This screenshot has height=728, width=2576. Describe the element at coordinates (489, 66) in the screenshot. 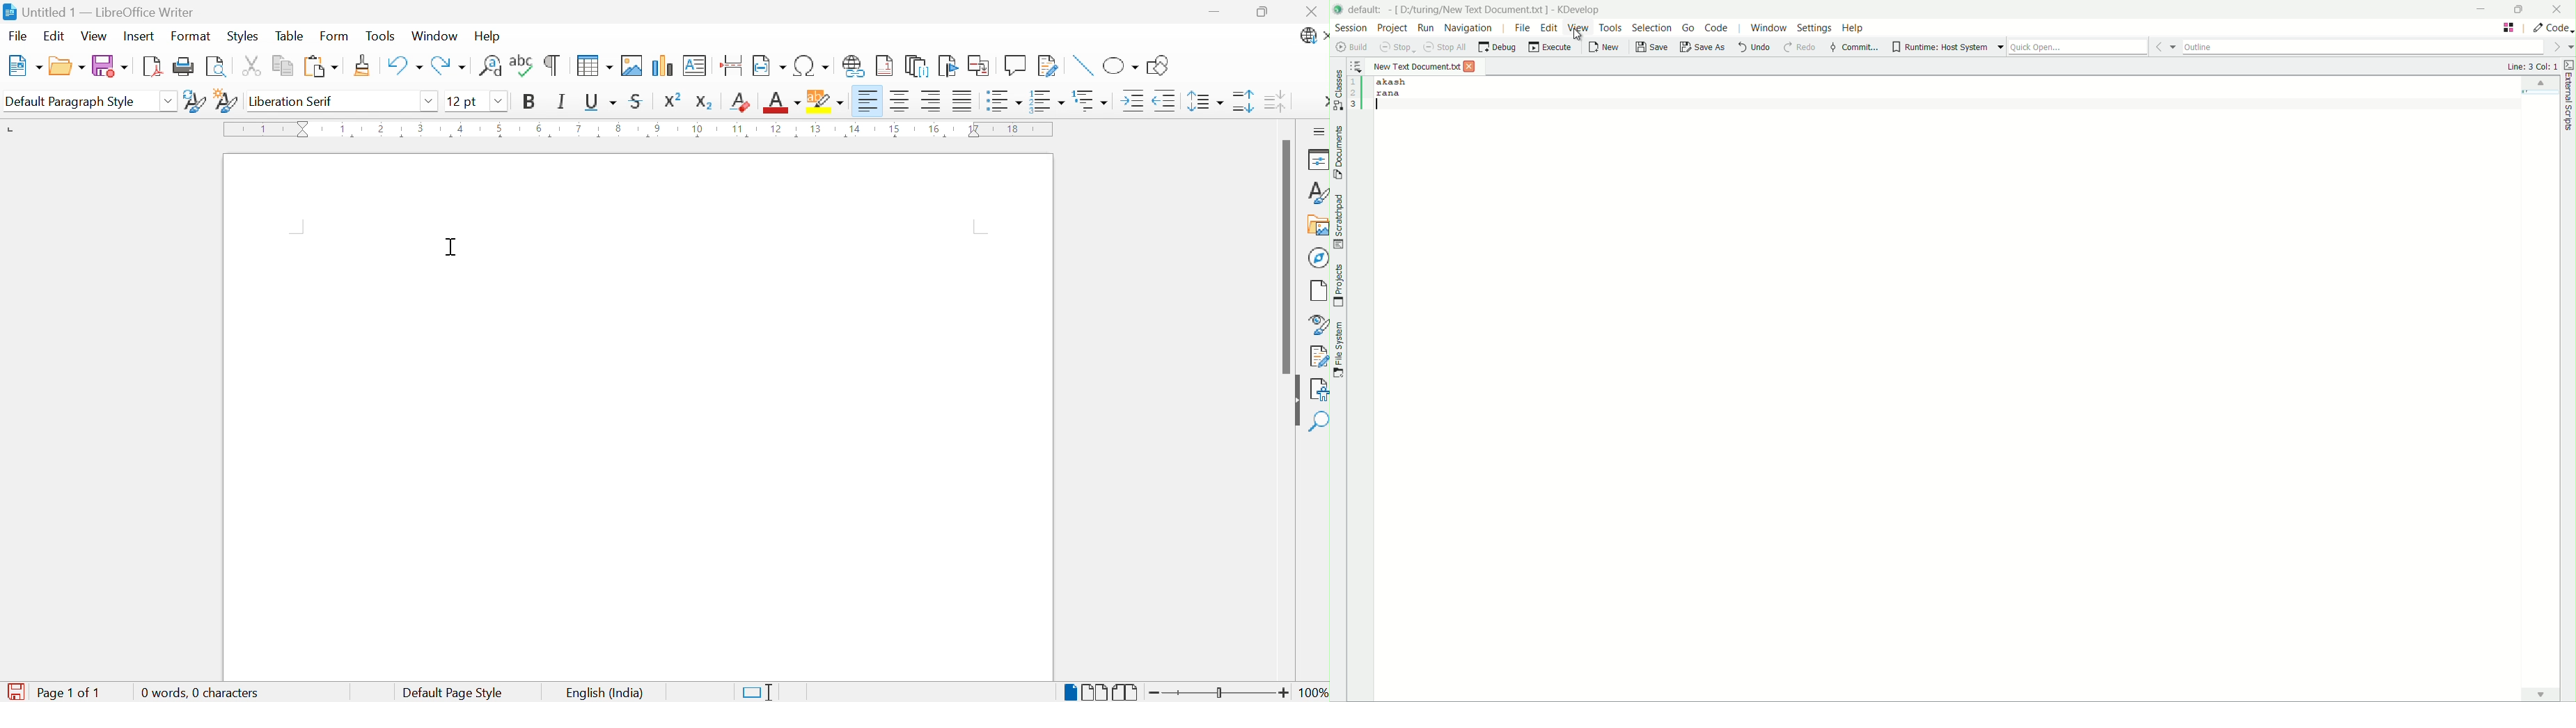

I see `Find and Replace` at that location.